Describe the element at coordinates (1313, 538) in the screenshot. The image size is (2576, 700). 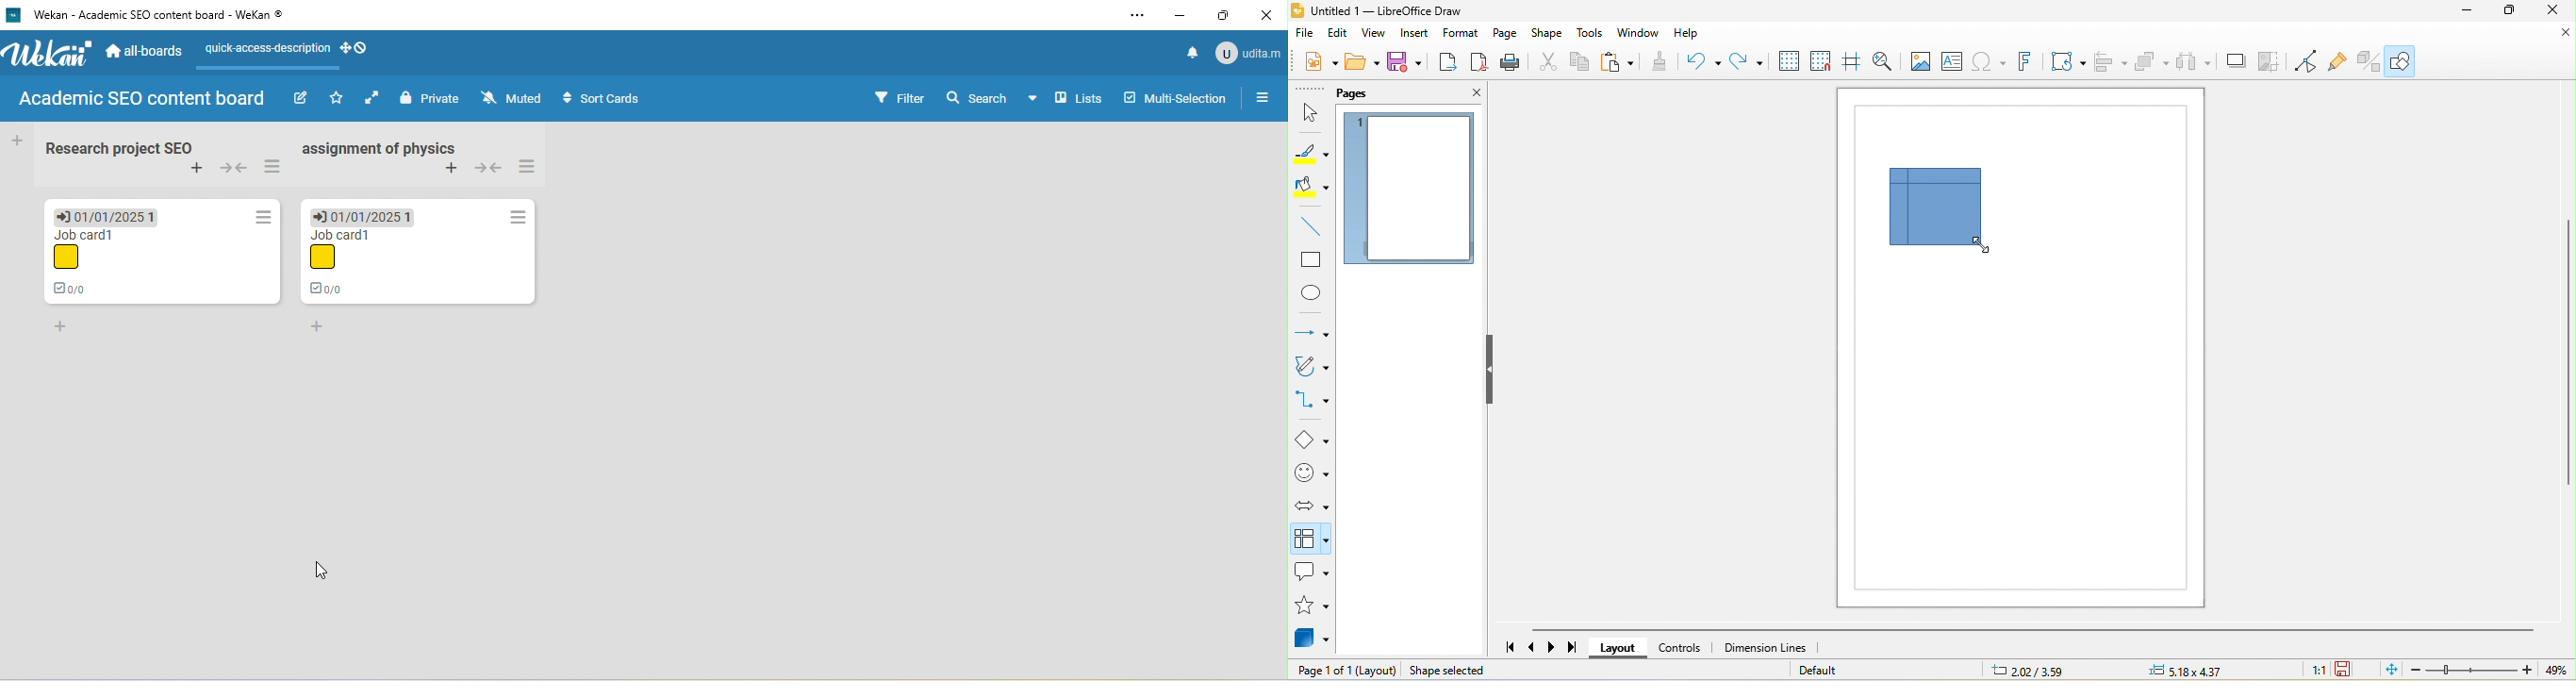
I see `select option` at that location.